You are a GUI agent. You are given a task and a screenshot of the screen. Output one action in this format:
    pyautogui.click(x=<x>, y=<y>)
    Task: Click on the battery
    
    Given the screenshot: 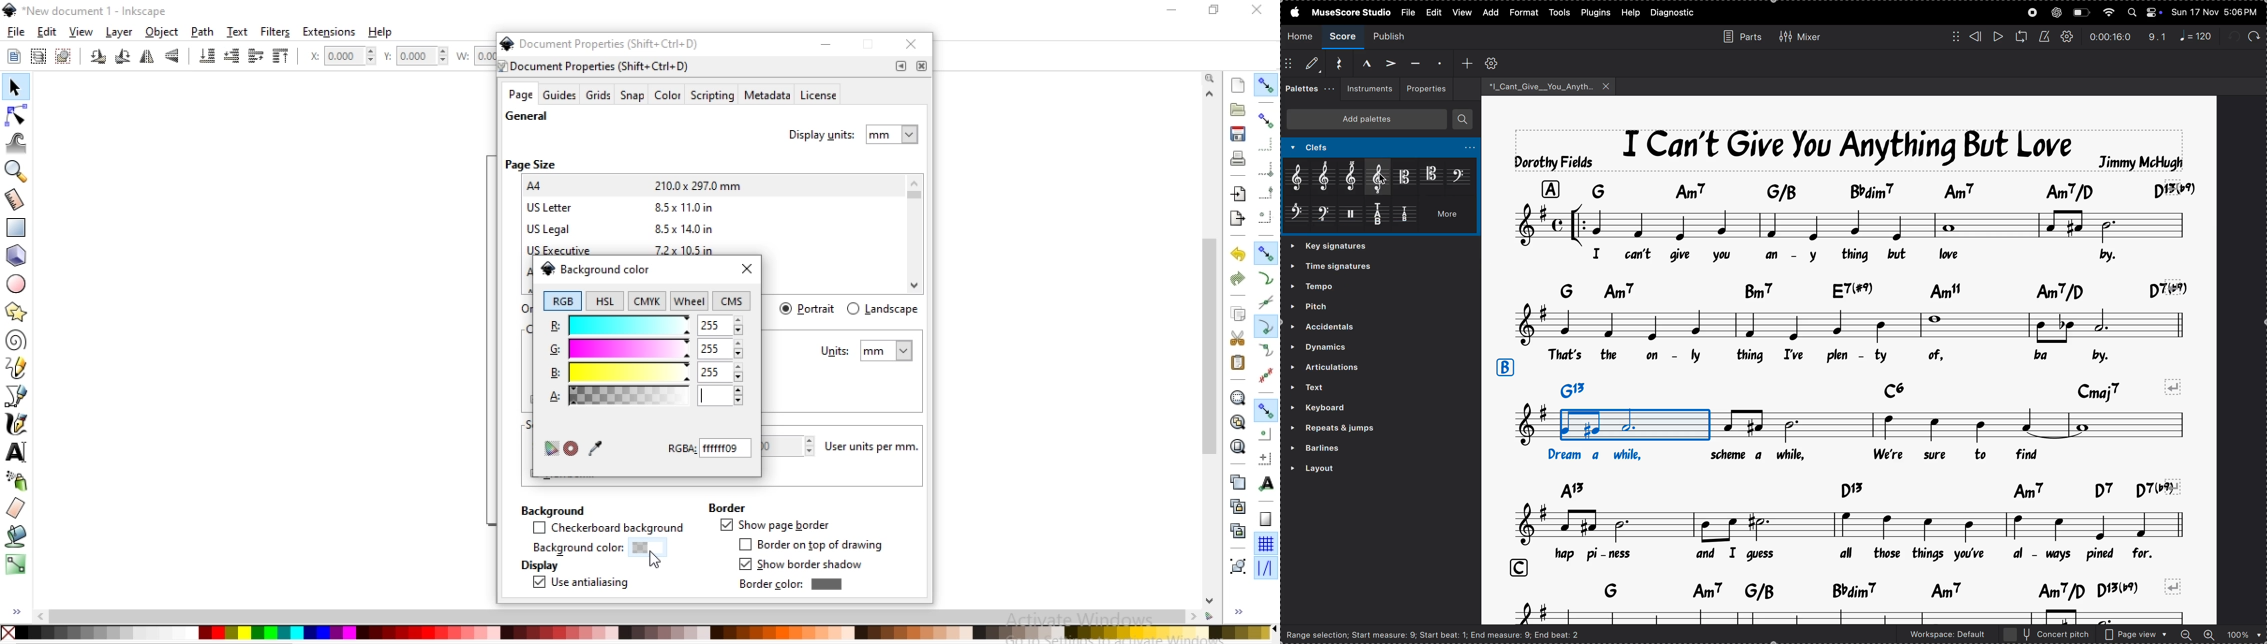 What is the action you would take?
    pyautogui.click(x=2081, y=13)
    